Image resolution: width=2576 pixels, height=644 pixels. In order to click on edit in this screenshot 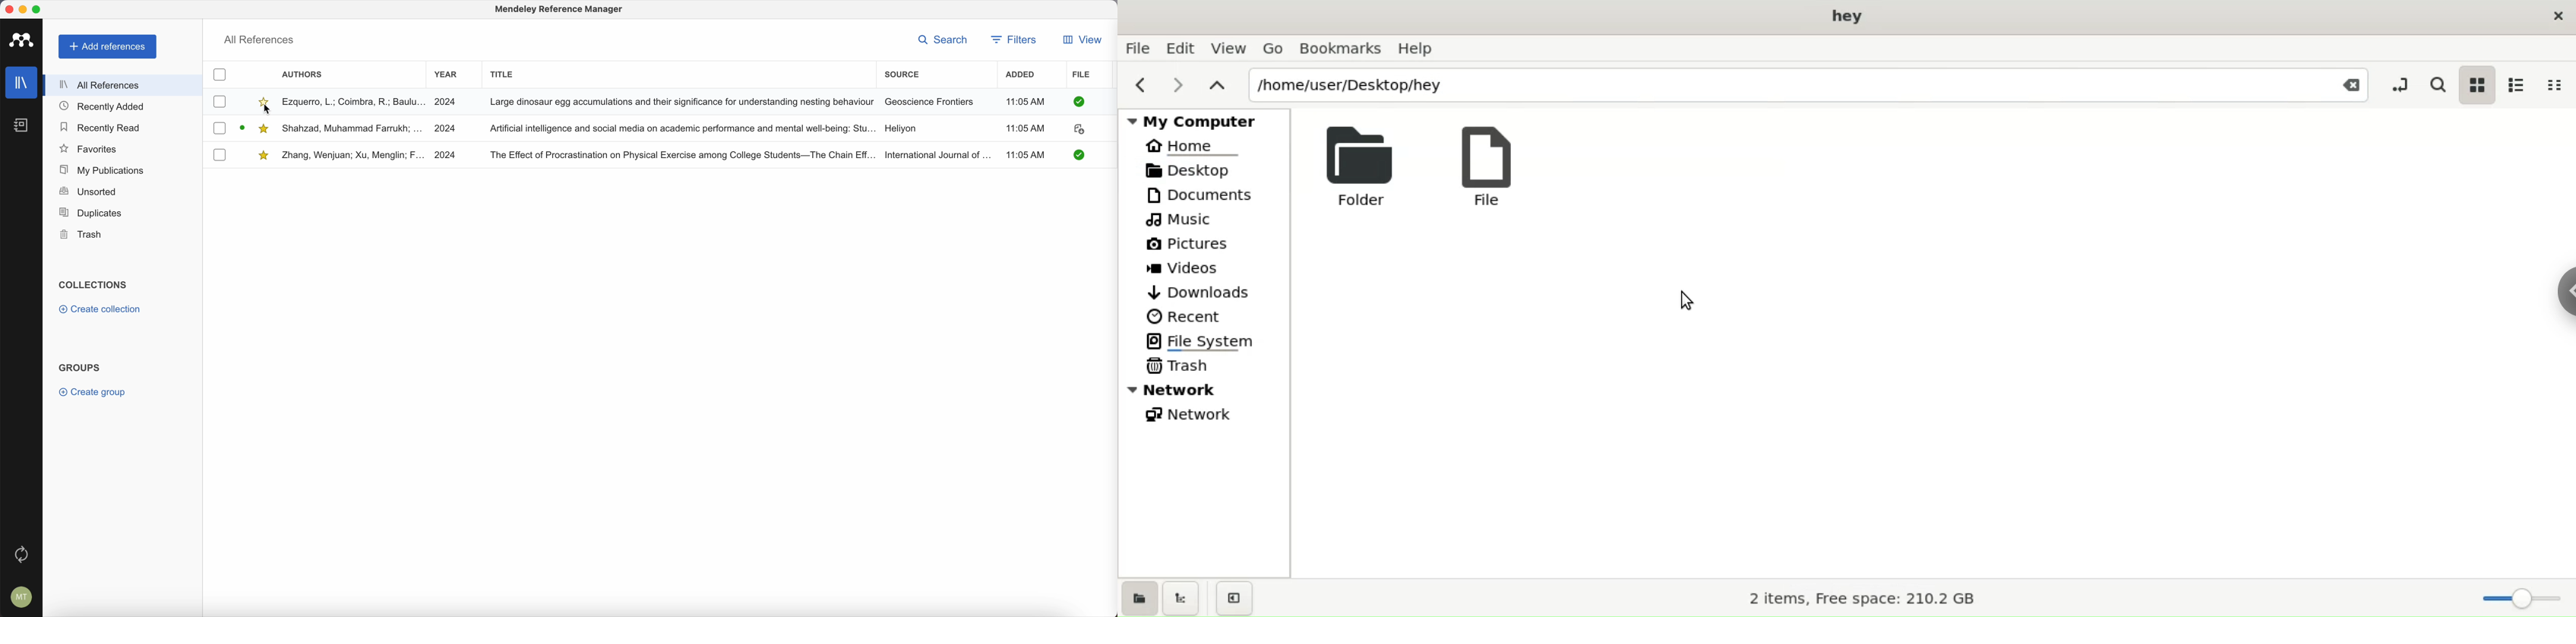, I will do `click(1179, 48)`.